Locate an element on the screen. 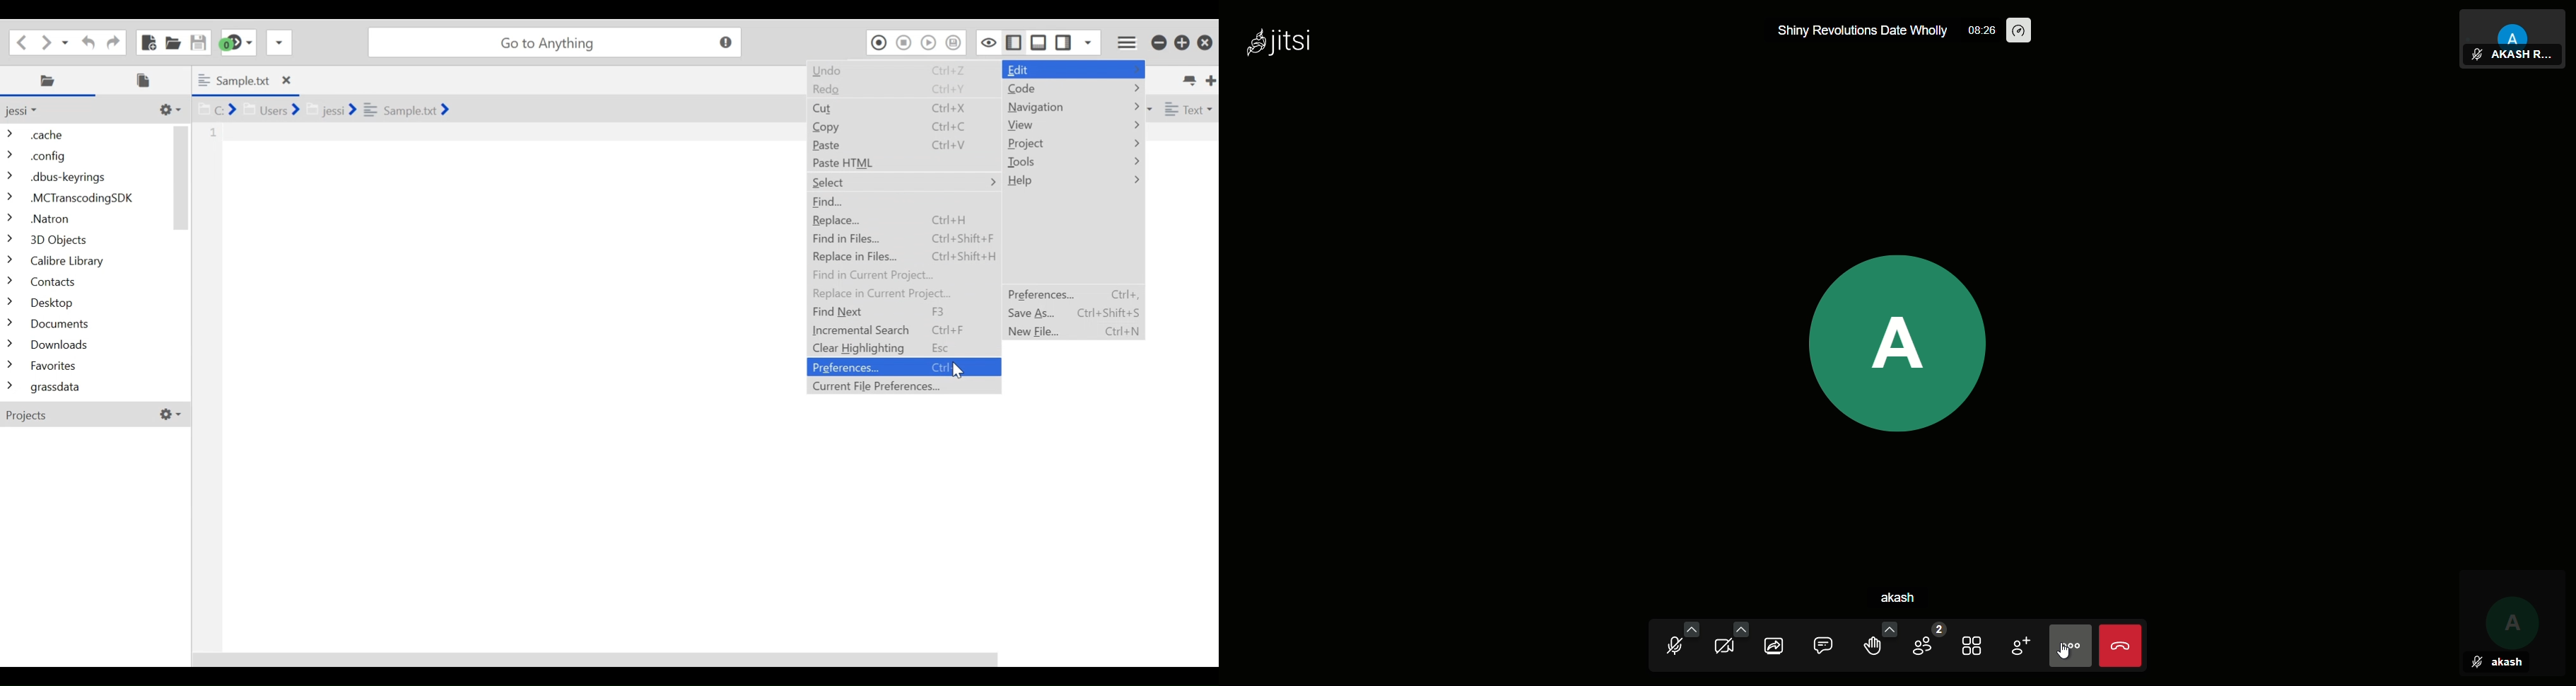 The image size is (2576, 700). Close is located at coordinates (1205, 43).